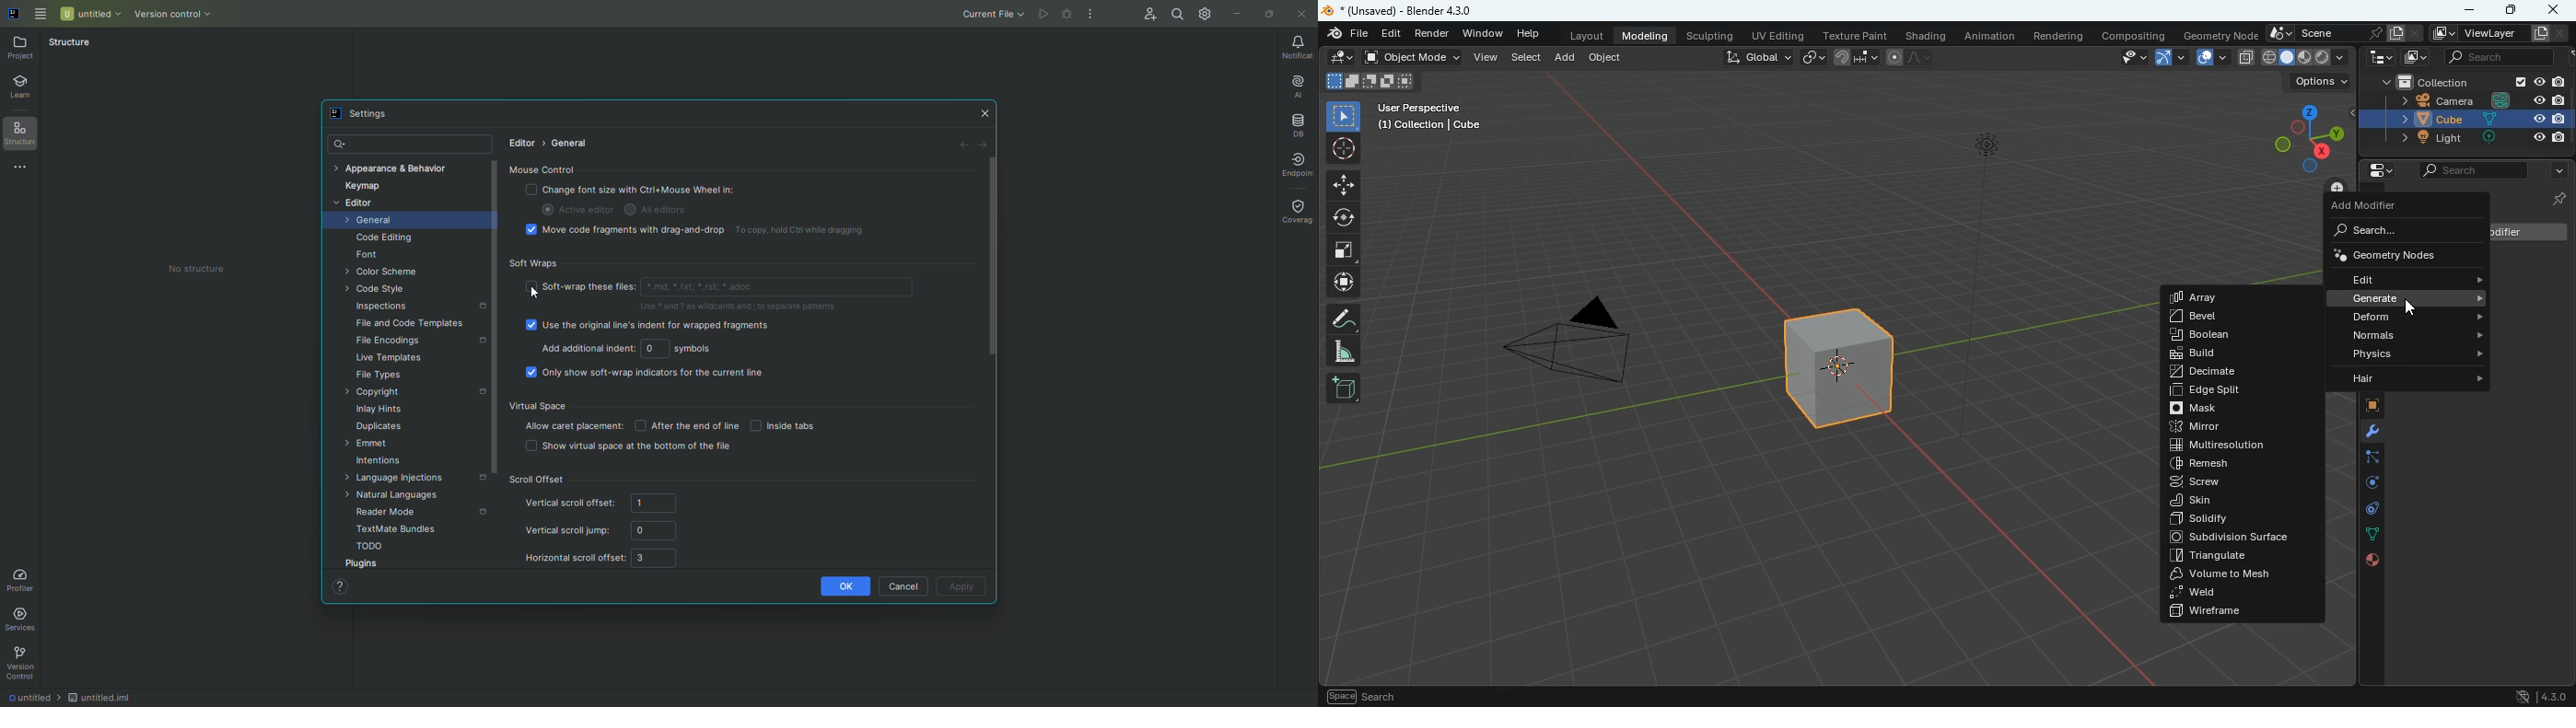 The image size is (2576, 728). Describe the element at coordinates (1346, 116) in the screenshot. I see `select` at that location.